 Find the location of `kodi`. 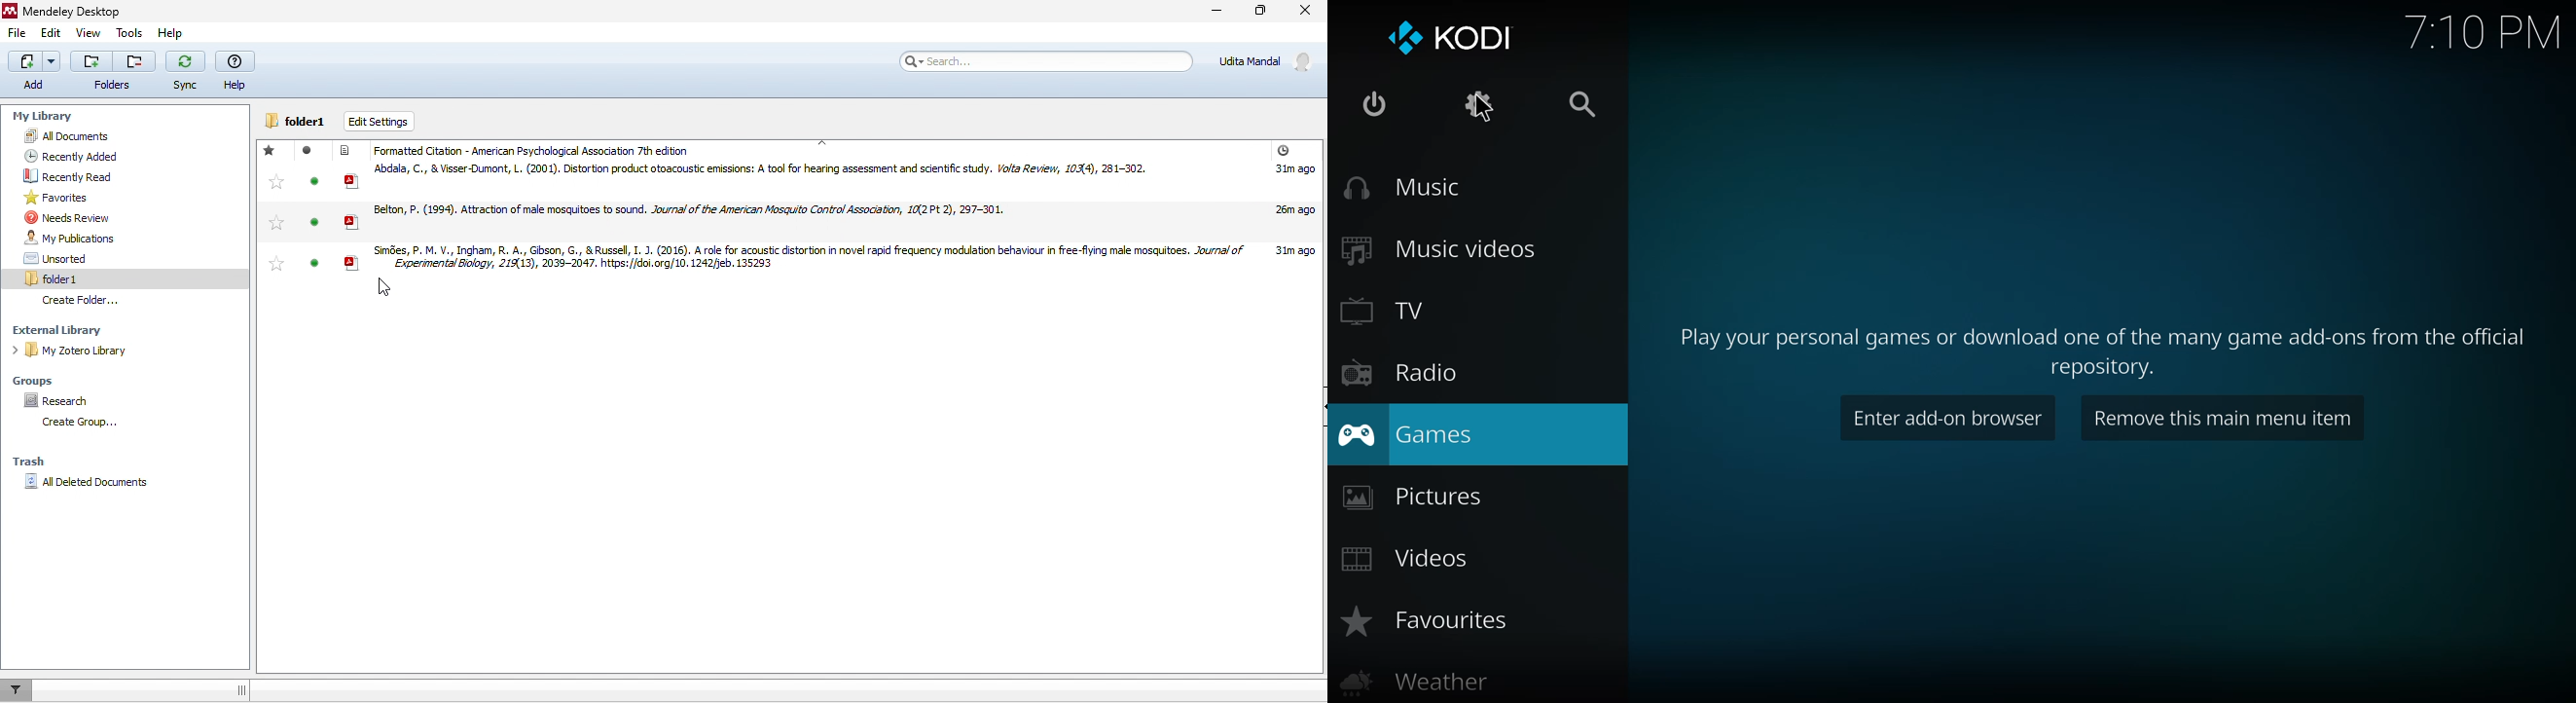

kodi is located at coordinates (1452, 36).